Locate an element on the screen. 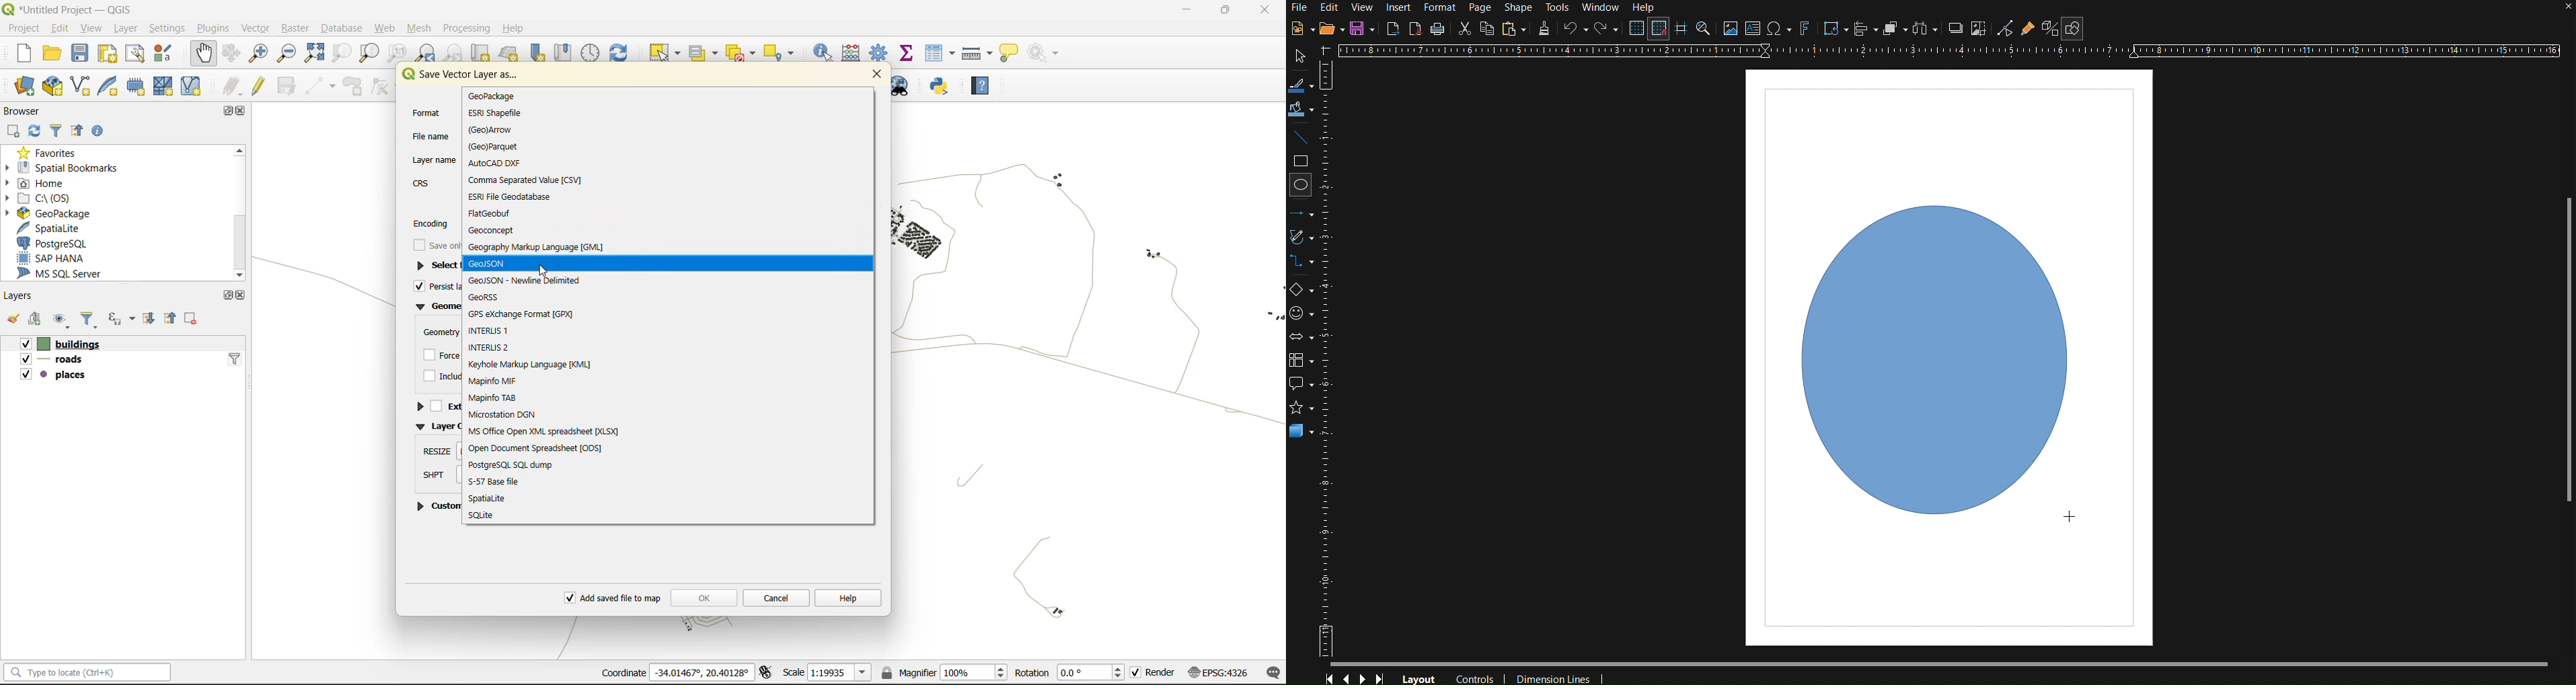 The width and height of the screenshot is (2576, 700). Edit is located at coordinates (1330, 7).